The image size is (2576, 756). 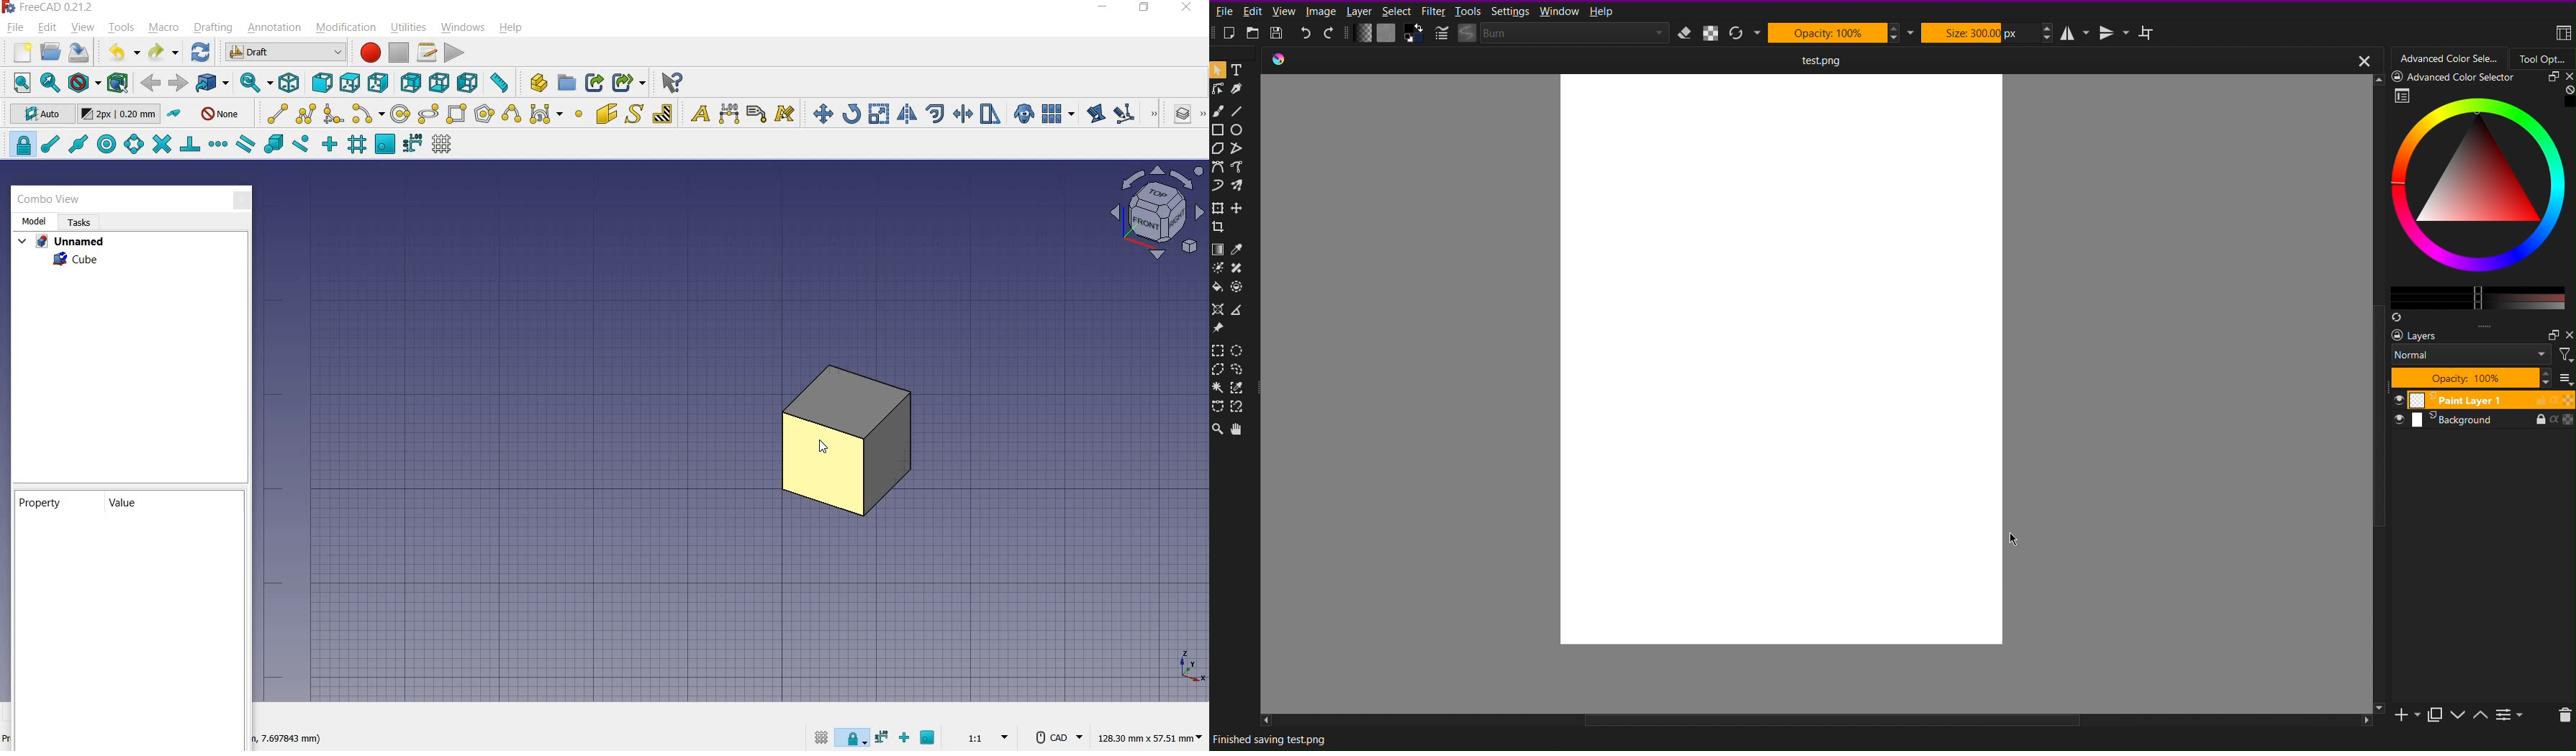 I want to click on Pointer, so click(x=1218, y=71).